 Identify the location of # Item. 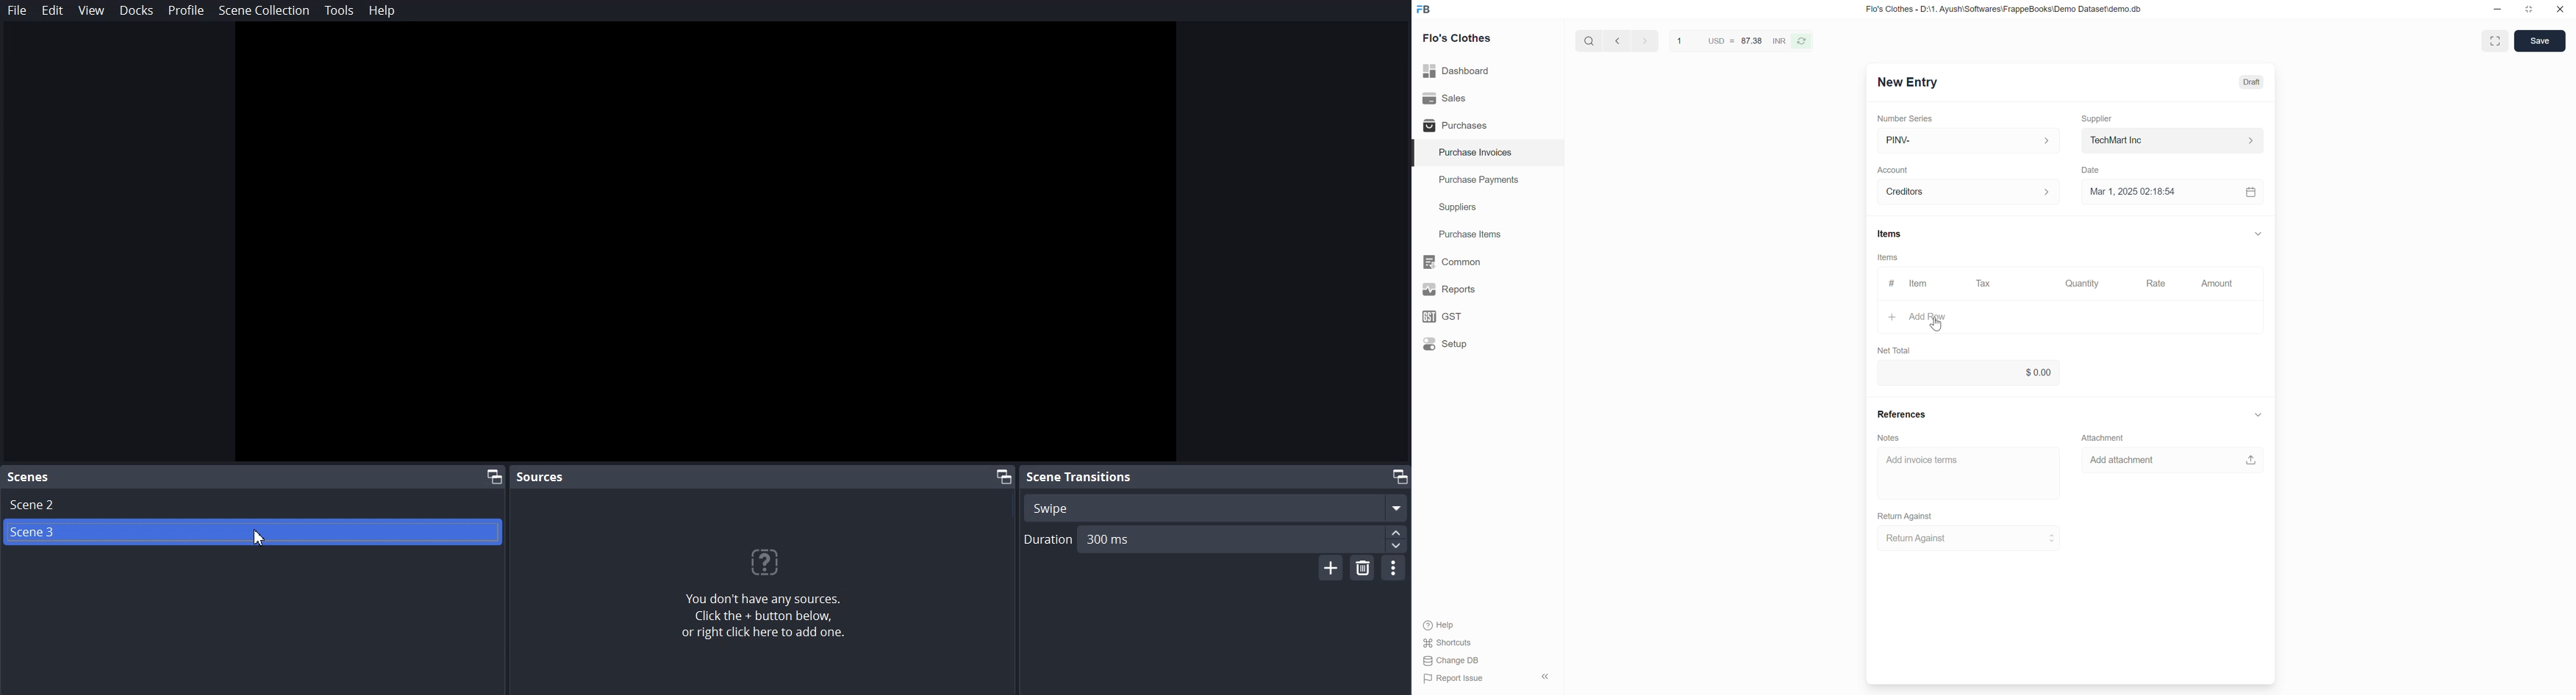
(1910, 283).